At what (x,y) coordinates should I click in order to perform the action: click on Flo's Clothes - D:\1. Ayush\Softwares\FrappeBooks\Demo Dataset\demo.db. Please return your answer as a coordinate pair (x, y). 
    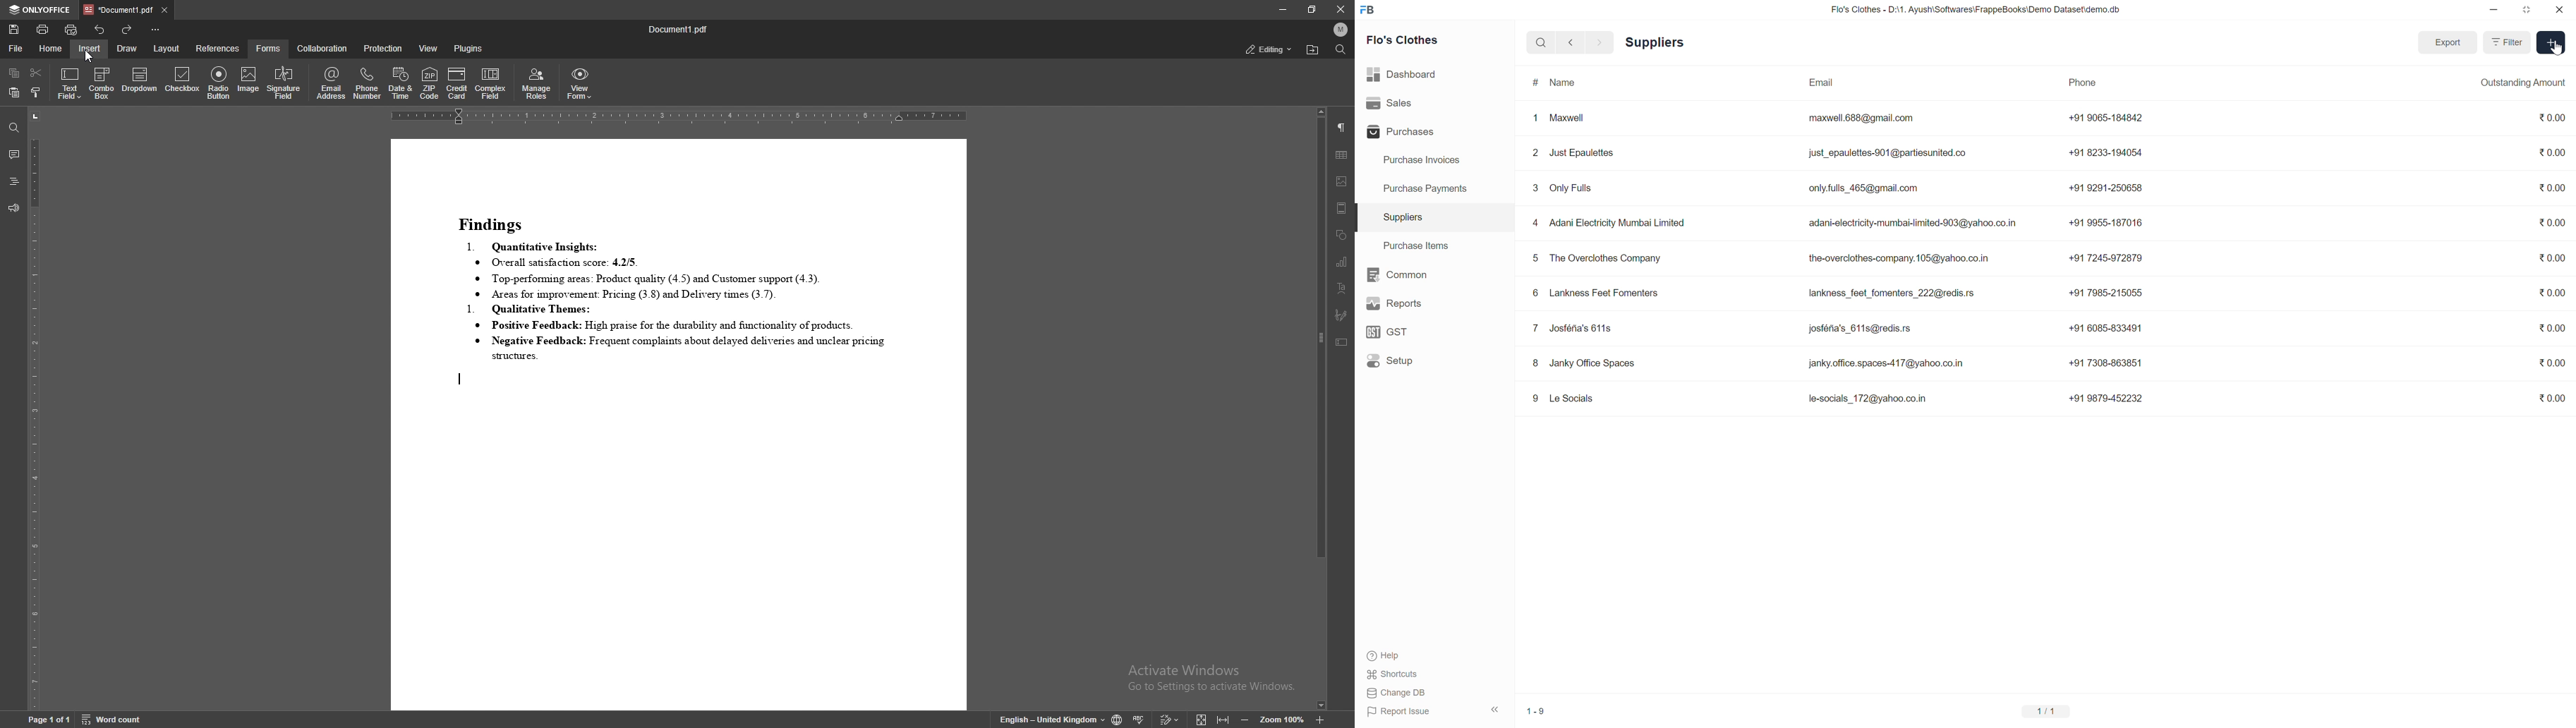
    Looking at the image, I should click on (1976, 10).